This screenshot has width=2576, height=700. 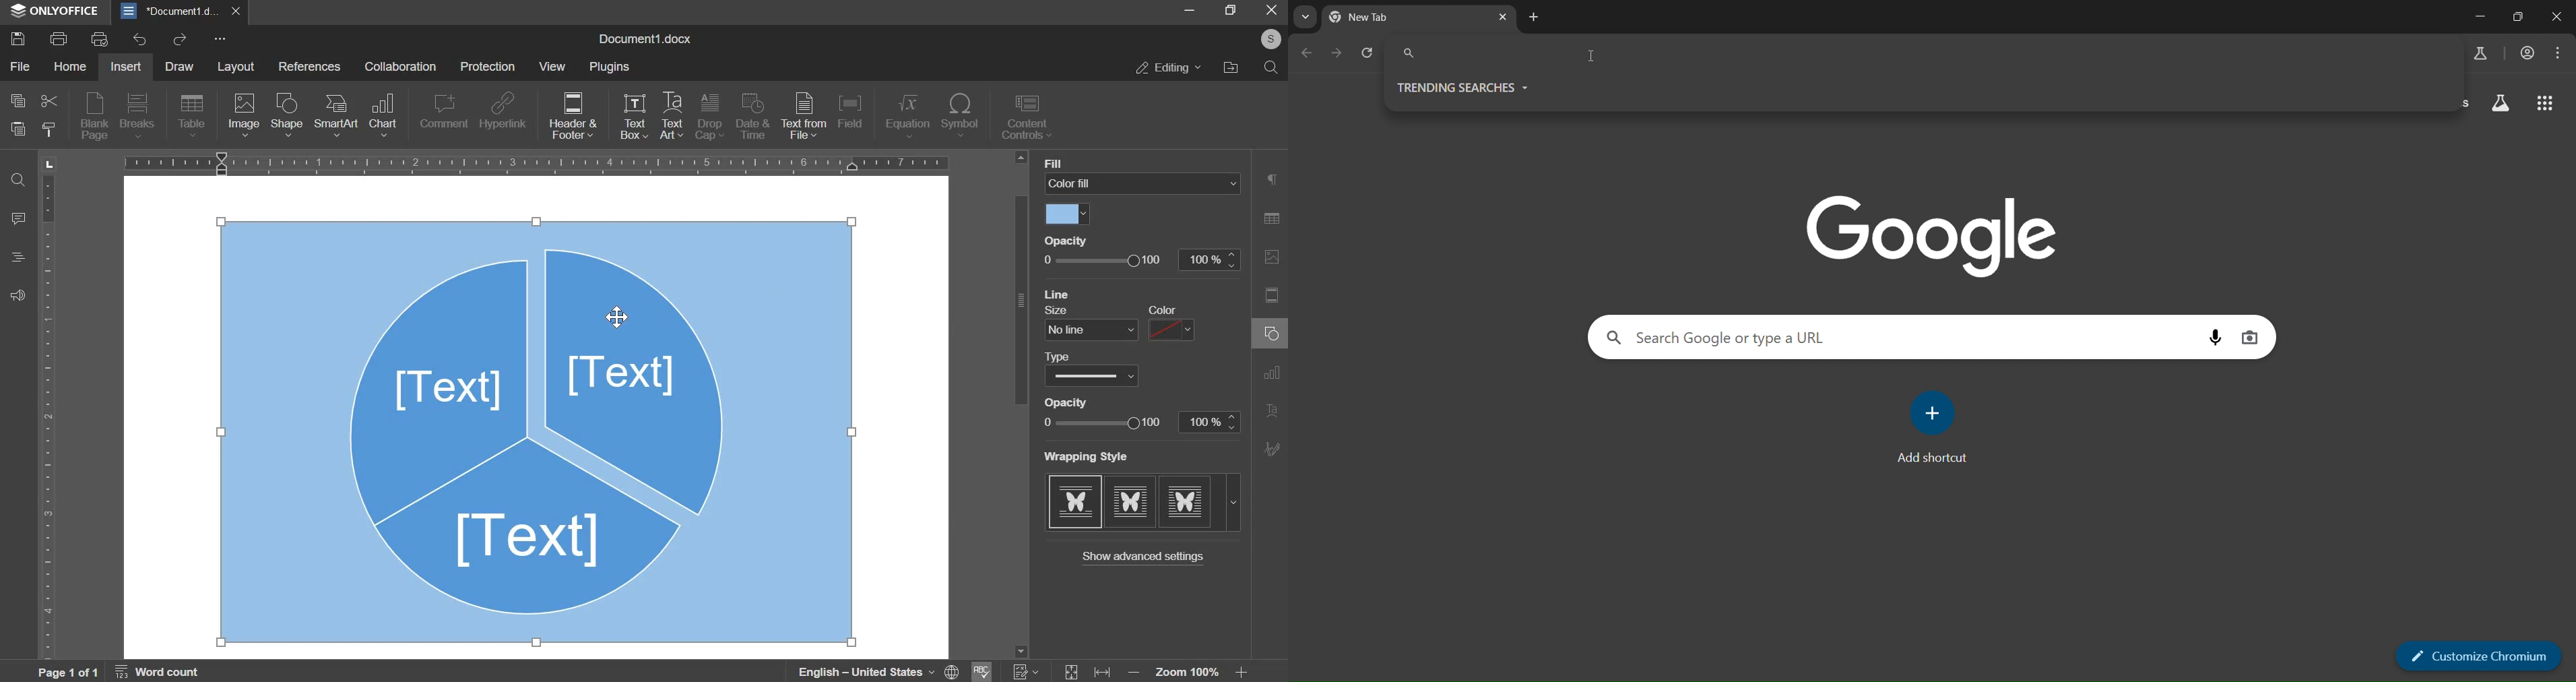 I want to click on search, so click(x=1271, y=67).